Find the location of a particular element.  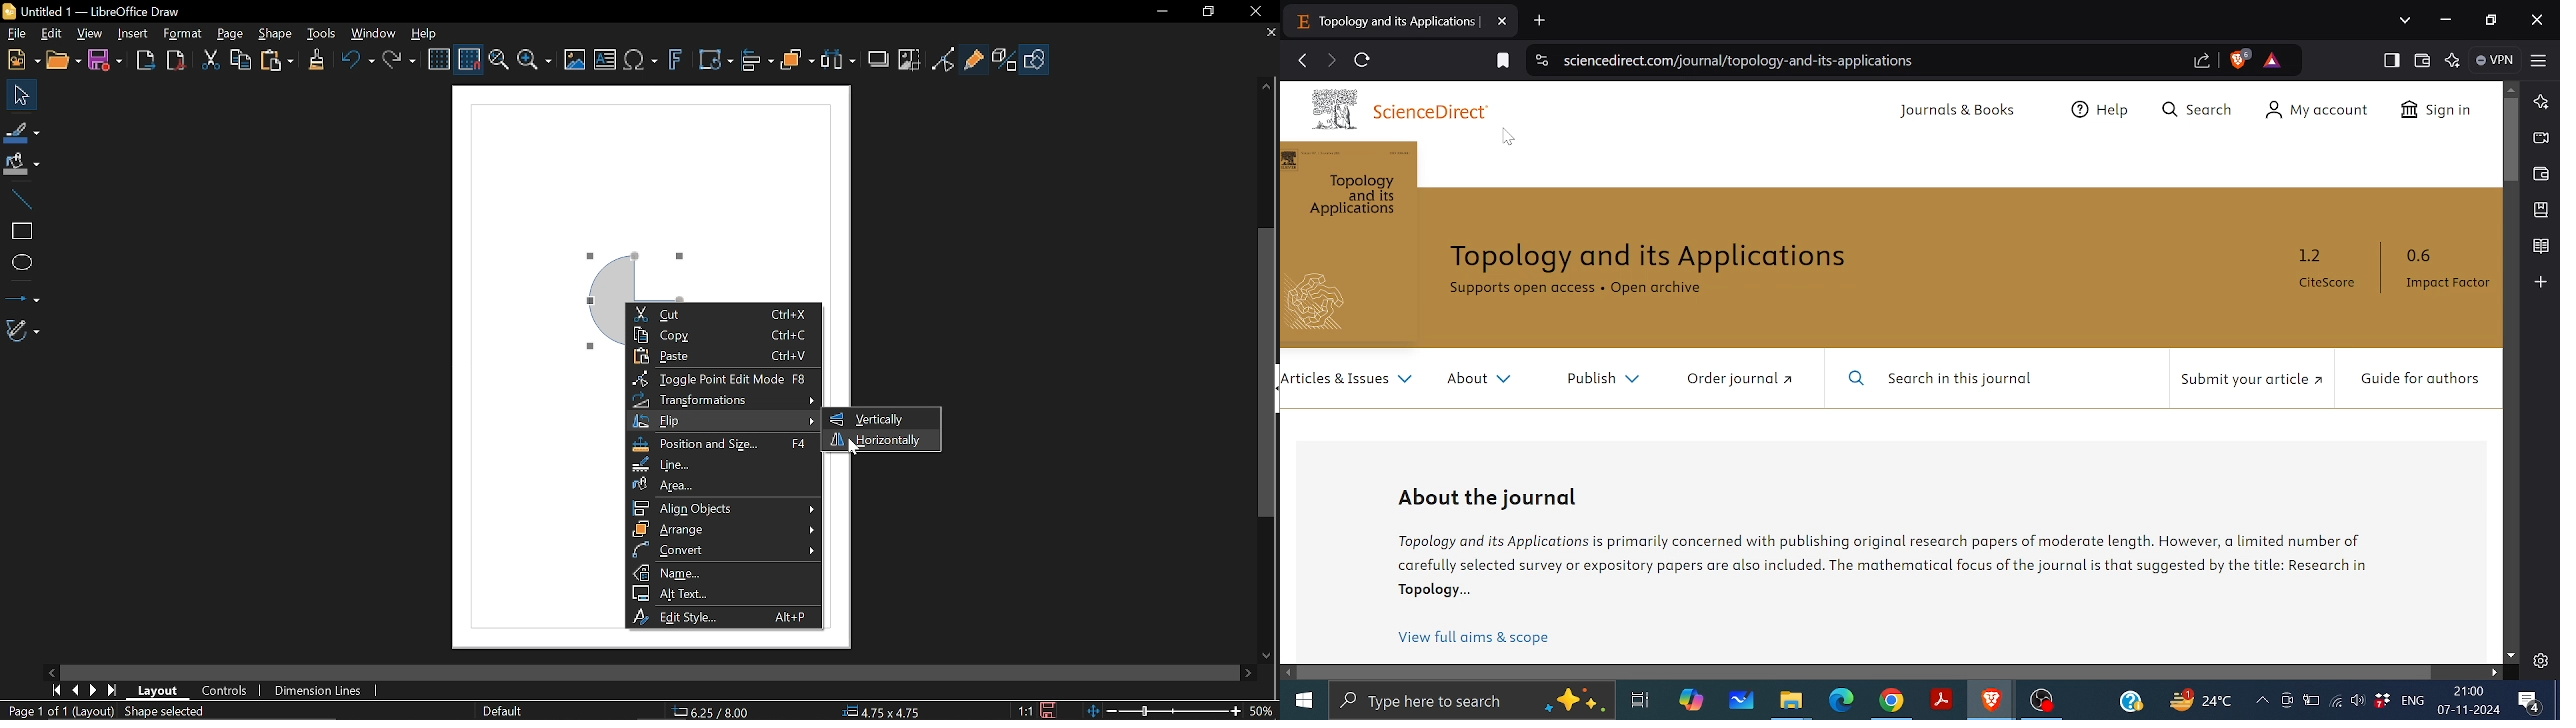

Time and date is located at coordinates (2470, 702).